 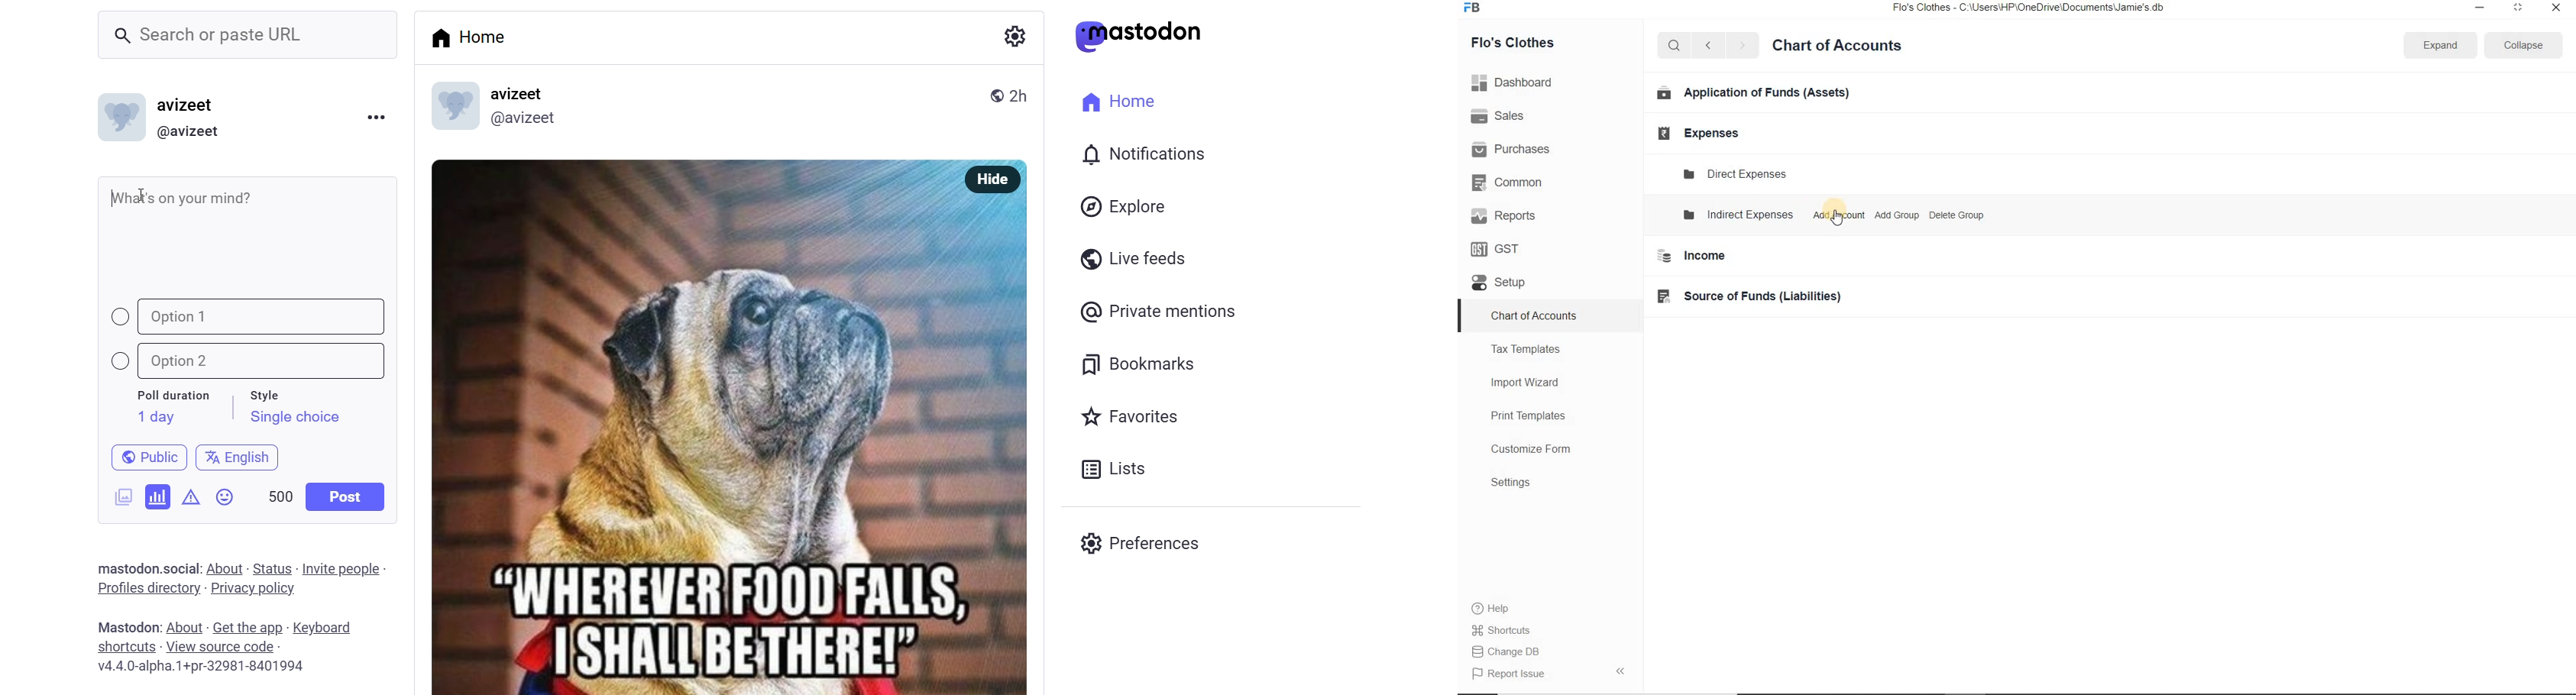 I want to click on shortcuts, so click(x=125, y=647).